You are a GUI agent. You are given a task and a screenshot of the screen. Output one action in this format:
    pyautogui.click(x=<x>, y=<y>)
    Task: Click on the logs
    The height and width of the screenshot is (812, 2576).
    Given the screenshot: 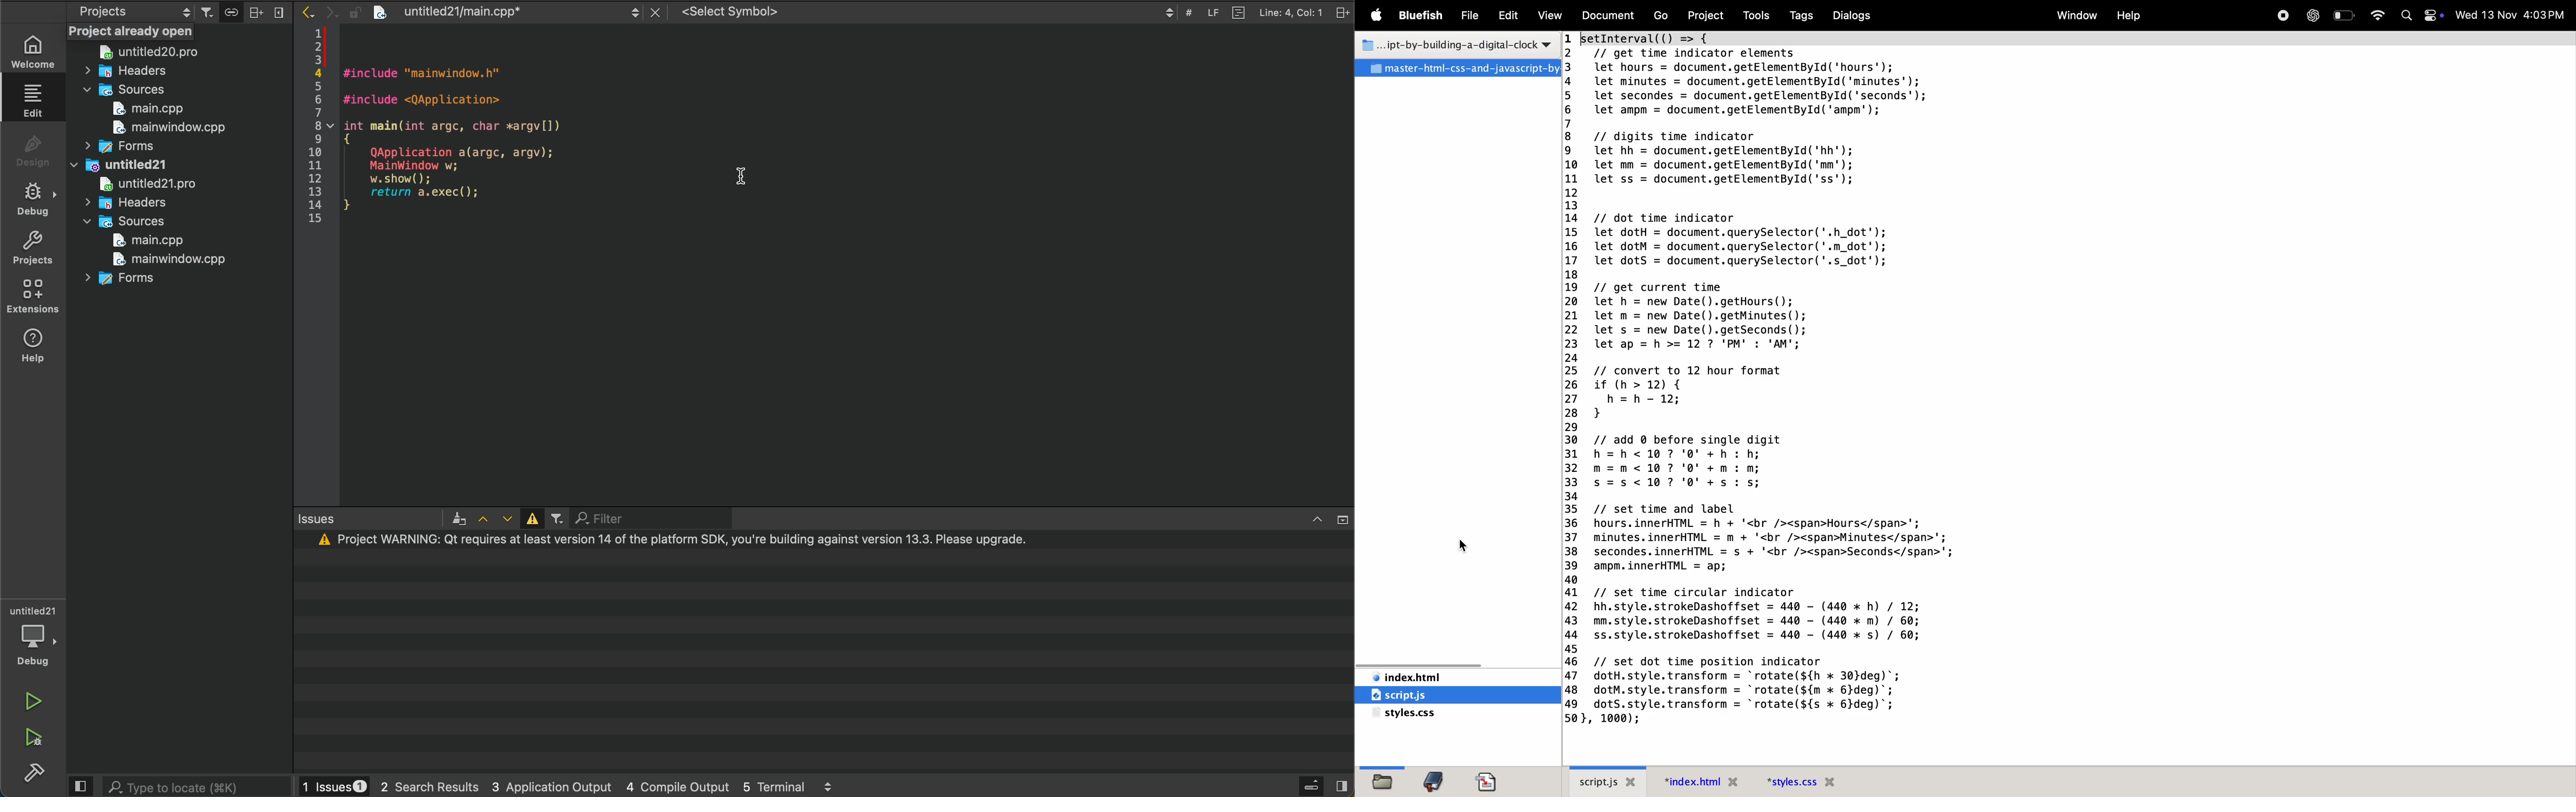 What is the action you would take?
    pyautogui.click(x=575, y=787)
    